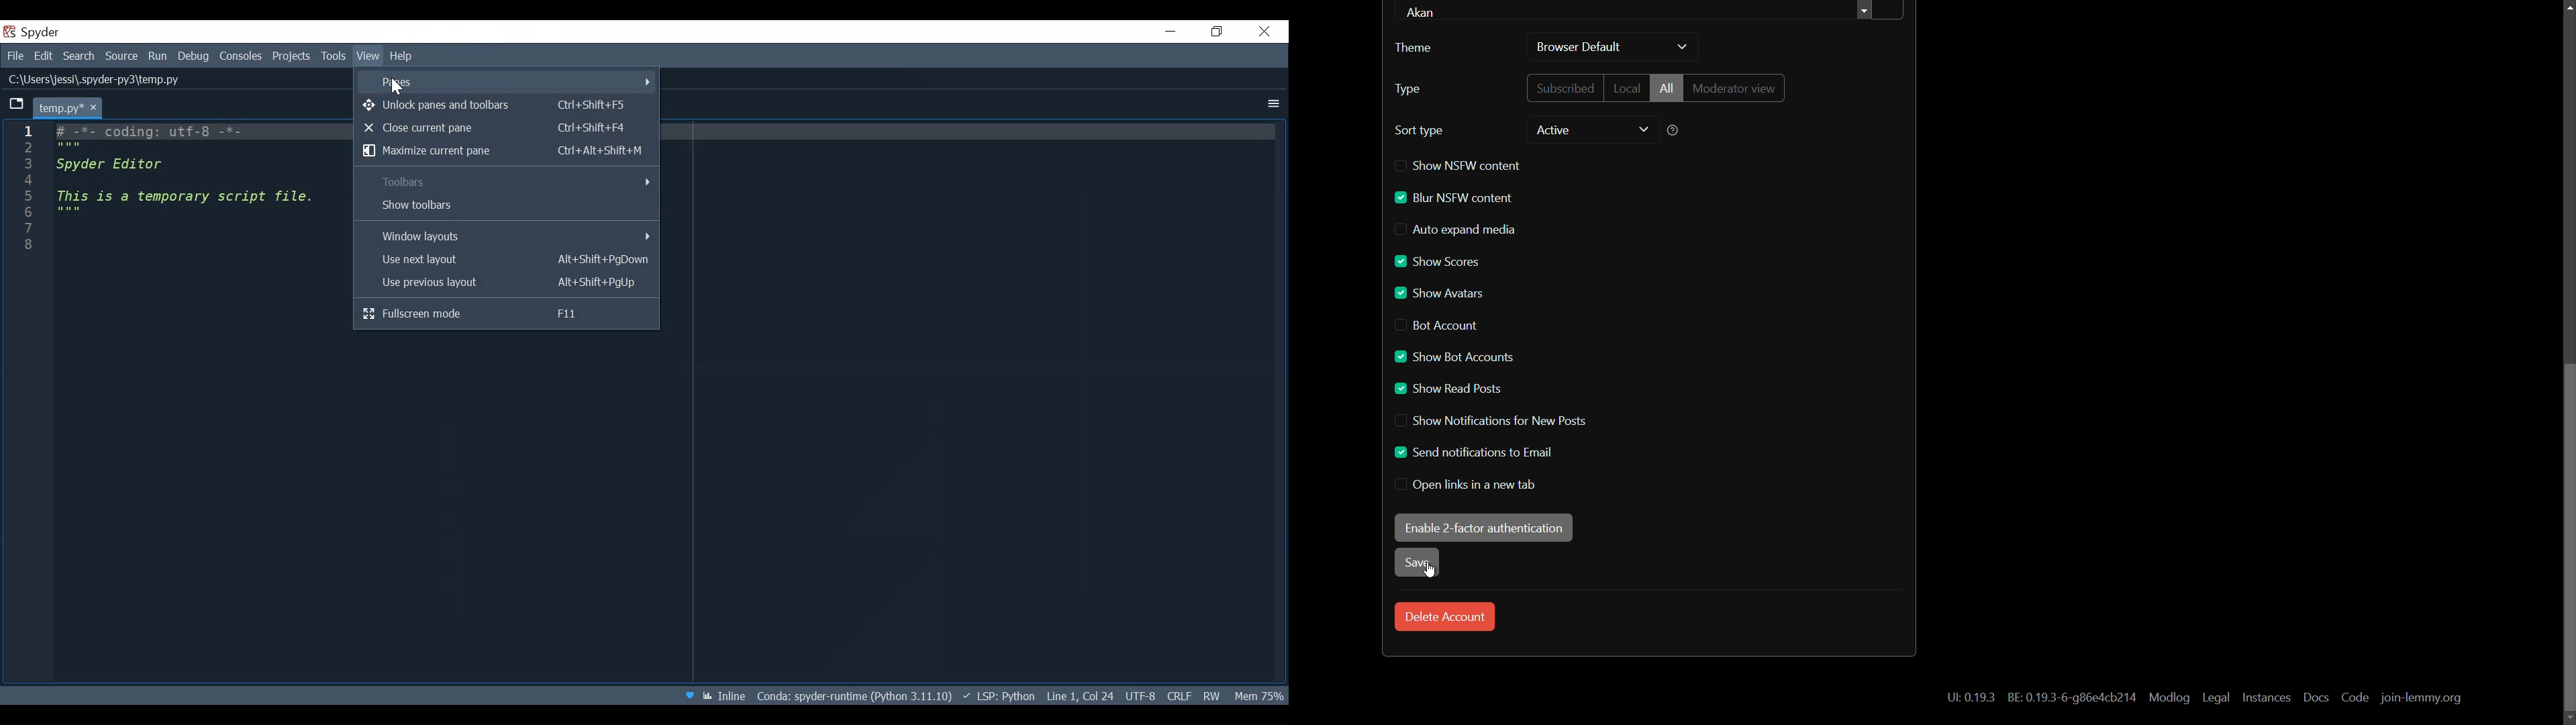  I want to click on Memory Usage, so click(1261, 696).